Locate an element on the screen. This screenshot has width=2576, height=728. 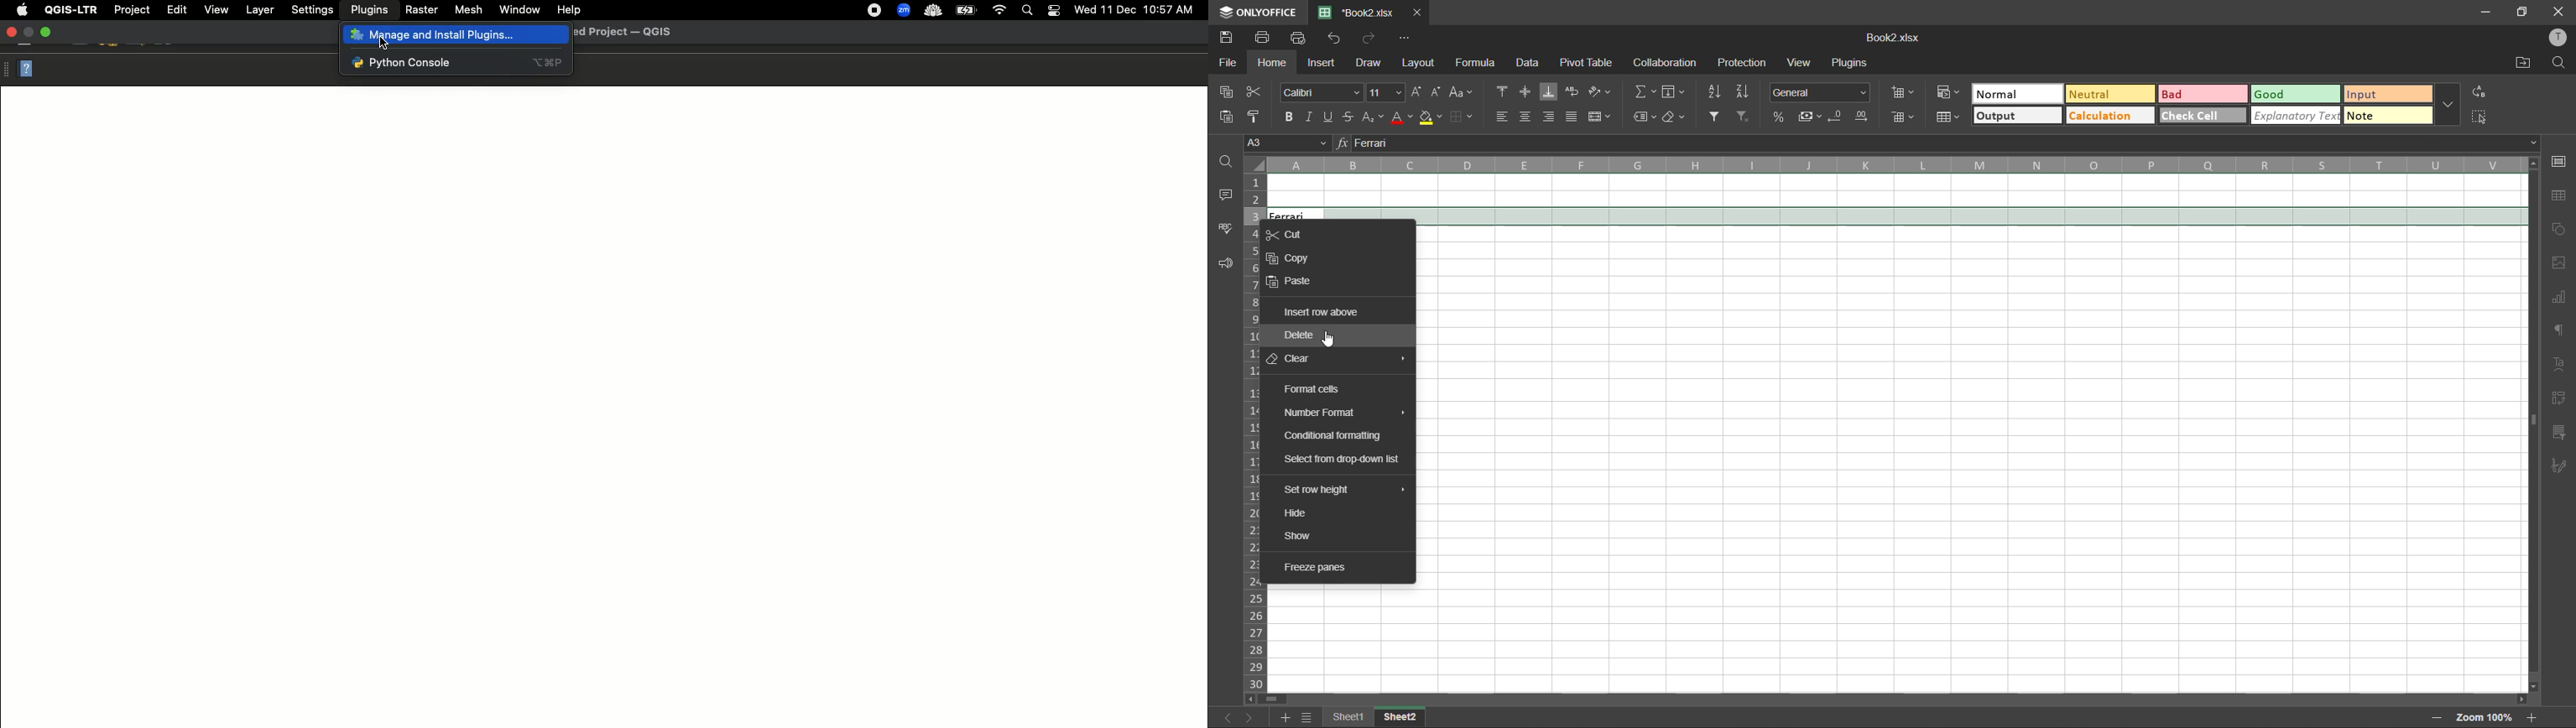
spellcheck is located at coordinates (1225, 230).